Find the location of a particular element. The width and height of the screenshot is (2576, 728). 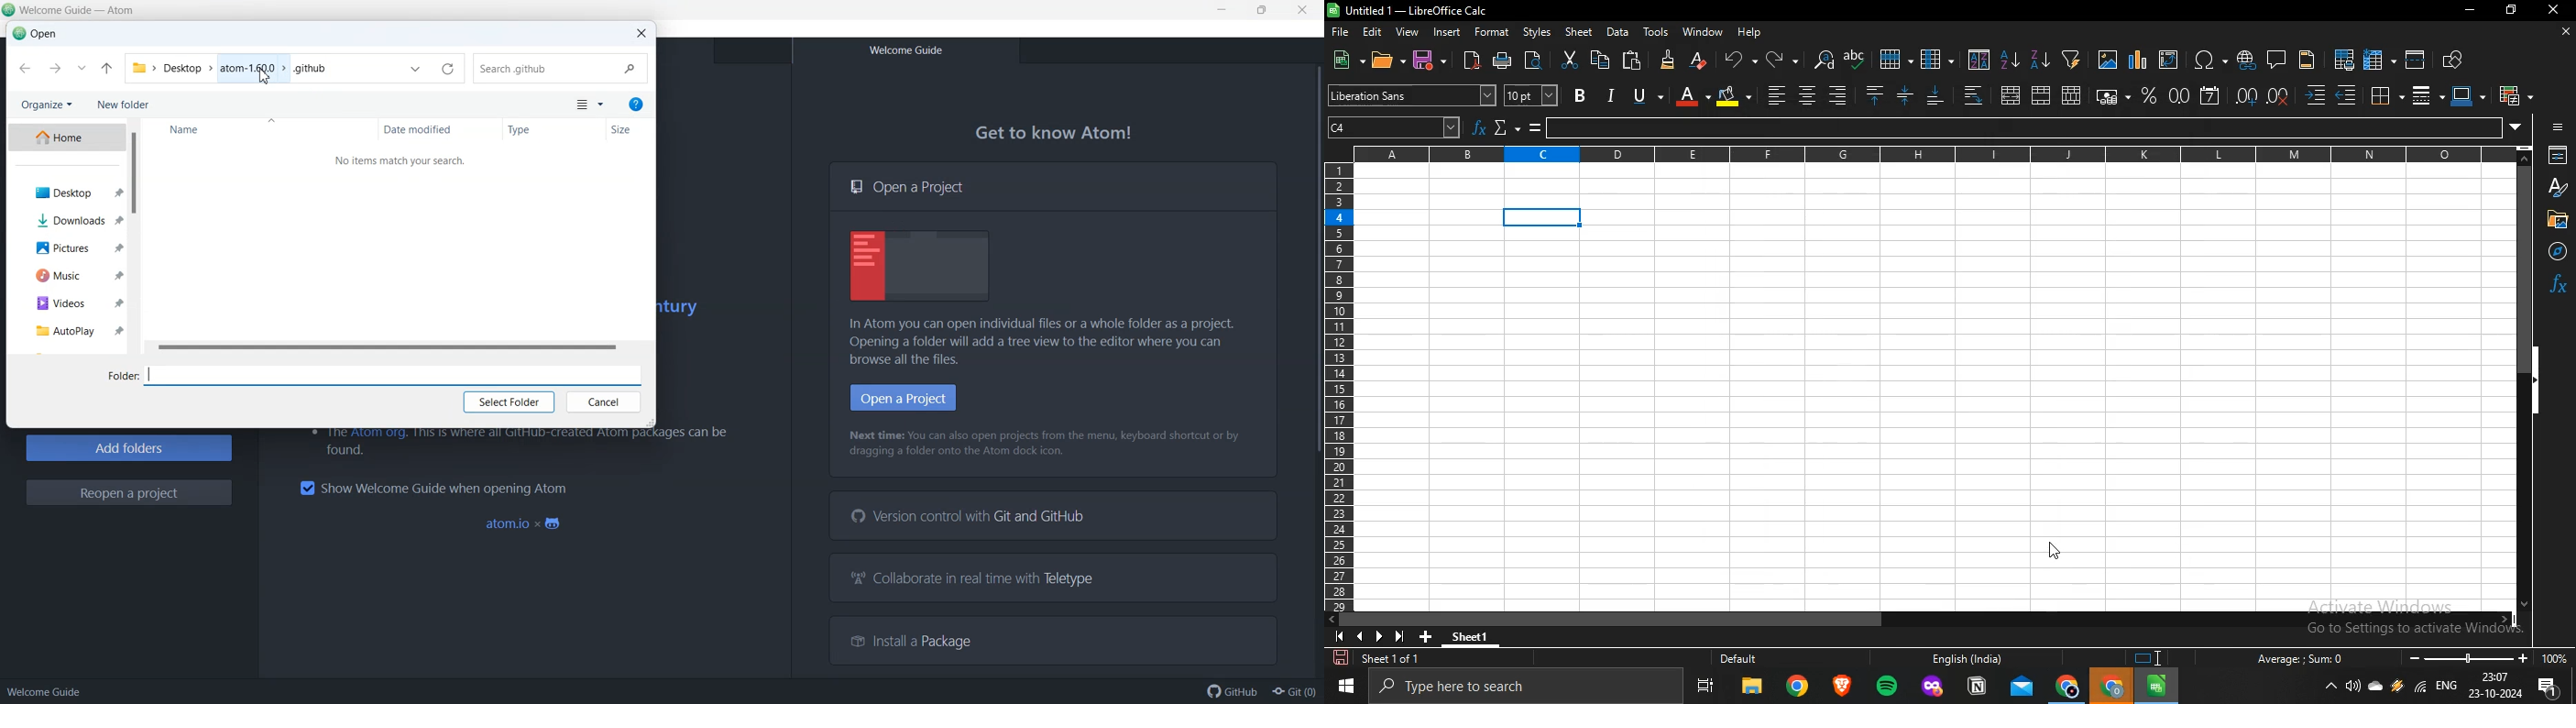

help is located at coordinates (1752, 33).